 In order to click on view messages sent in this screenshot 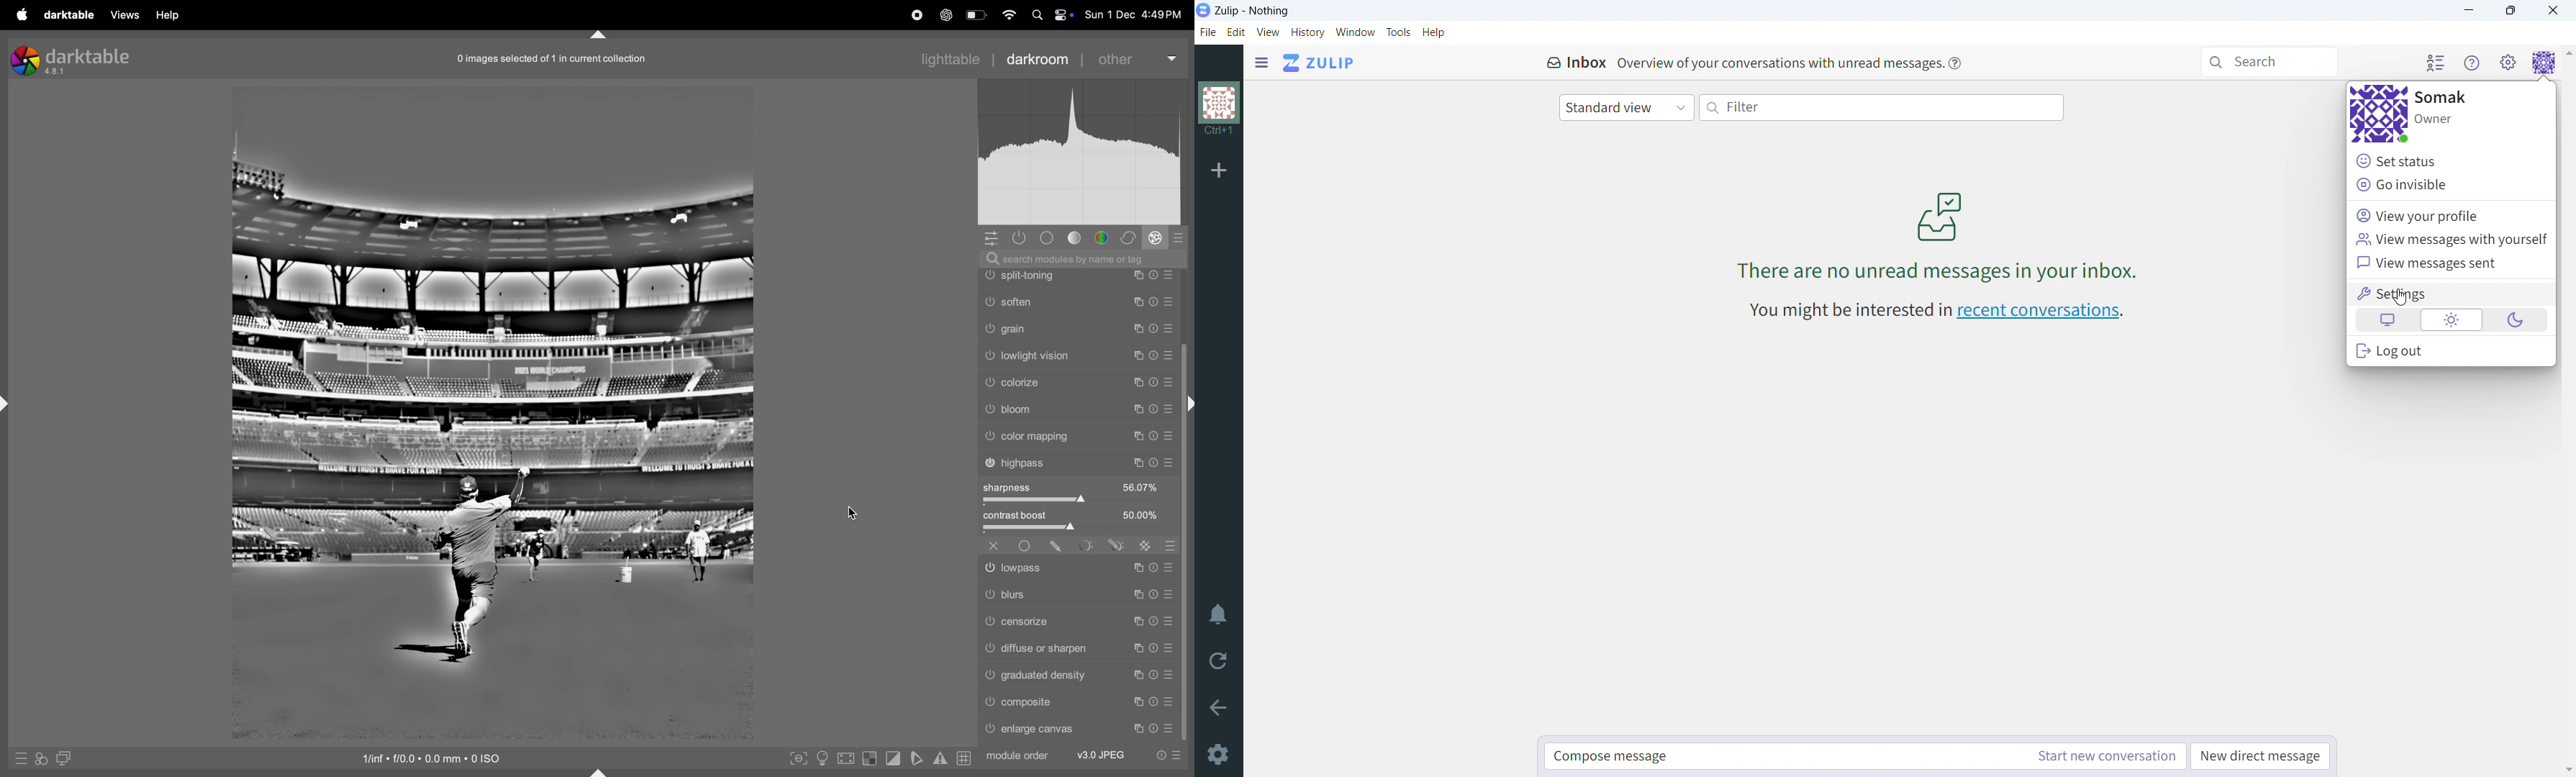, I will do `click(2450, 263)`.